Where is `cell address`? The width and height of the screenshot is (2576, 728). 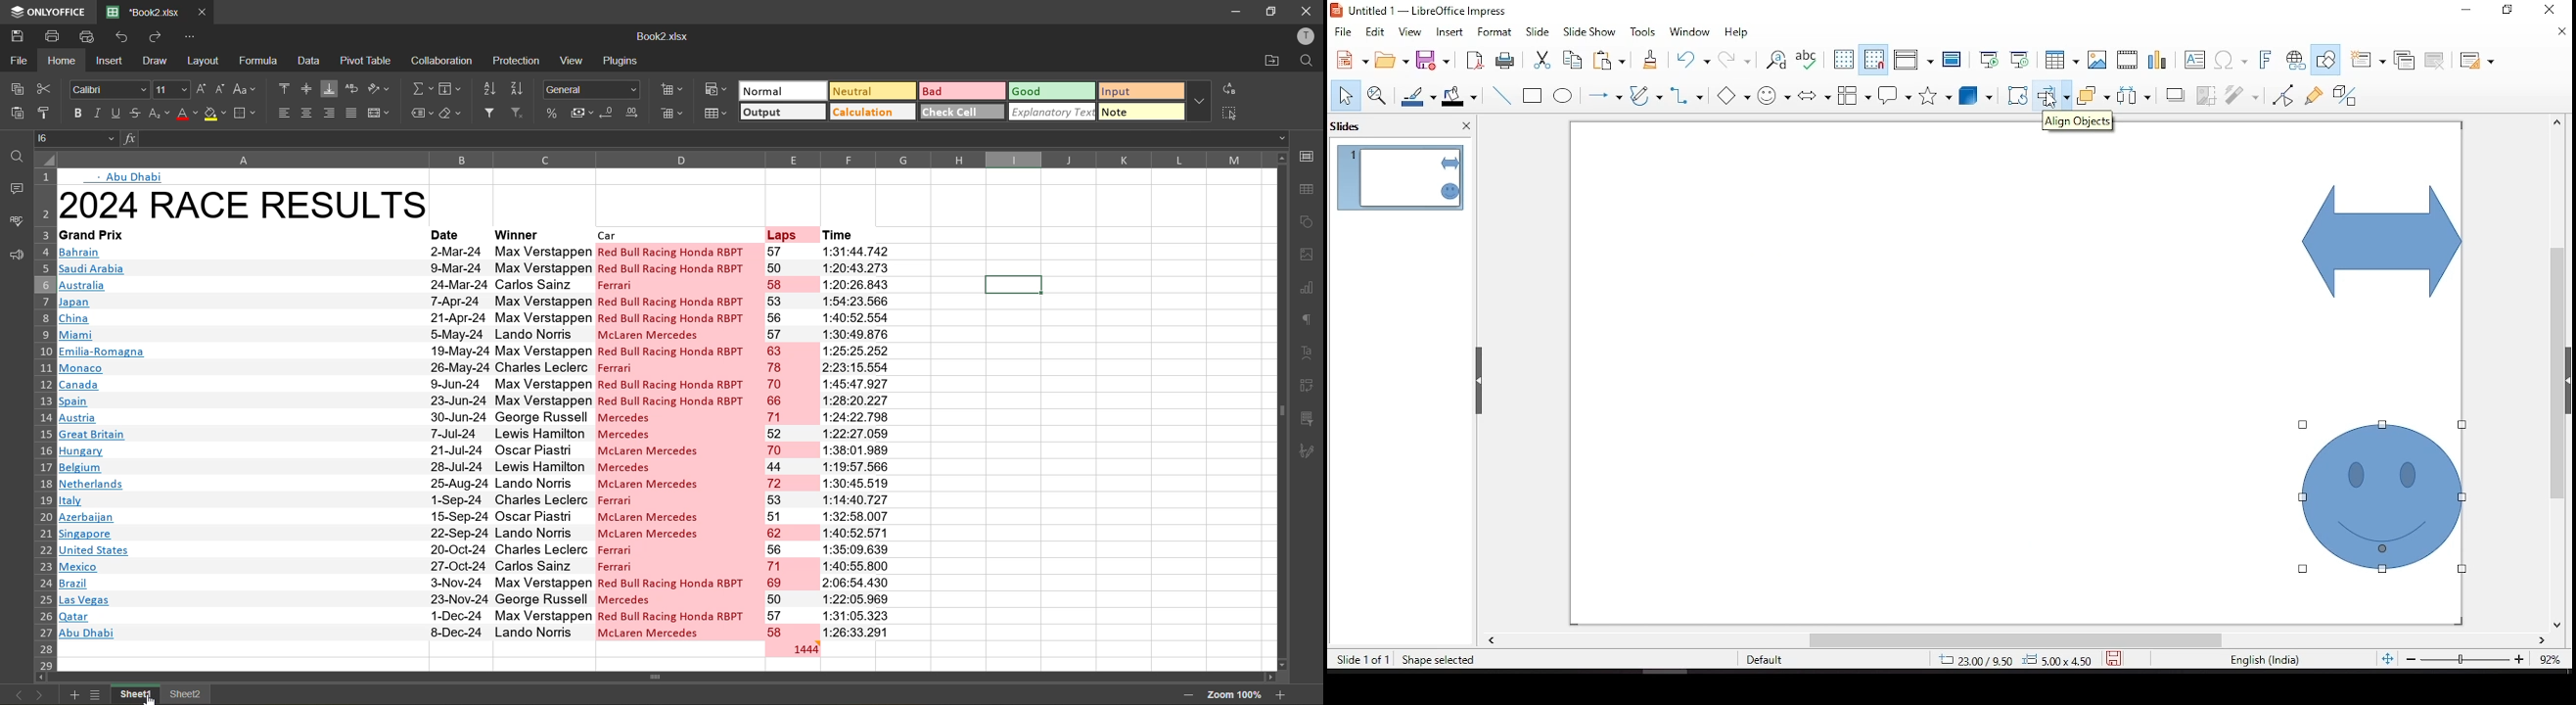 cell address is located at coordinates (76, 137).